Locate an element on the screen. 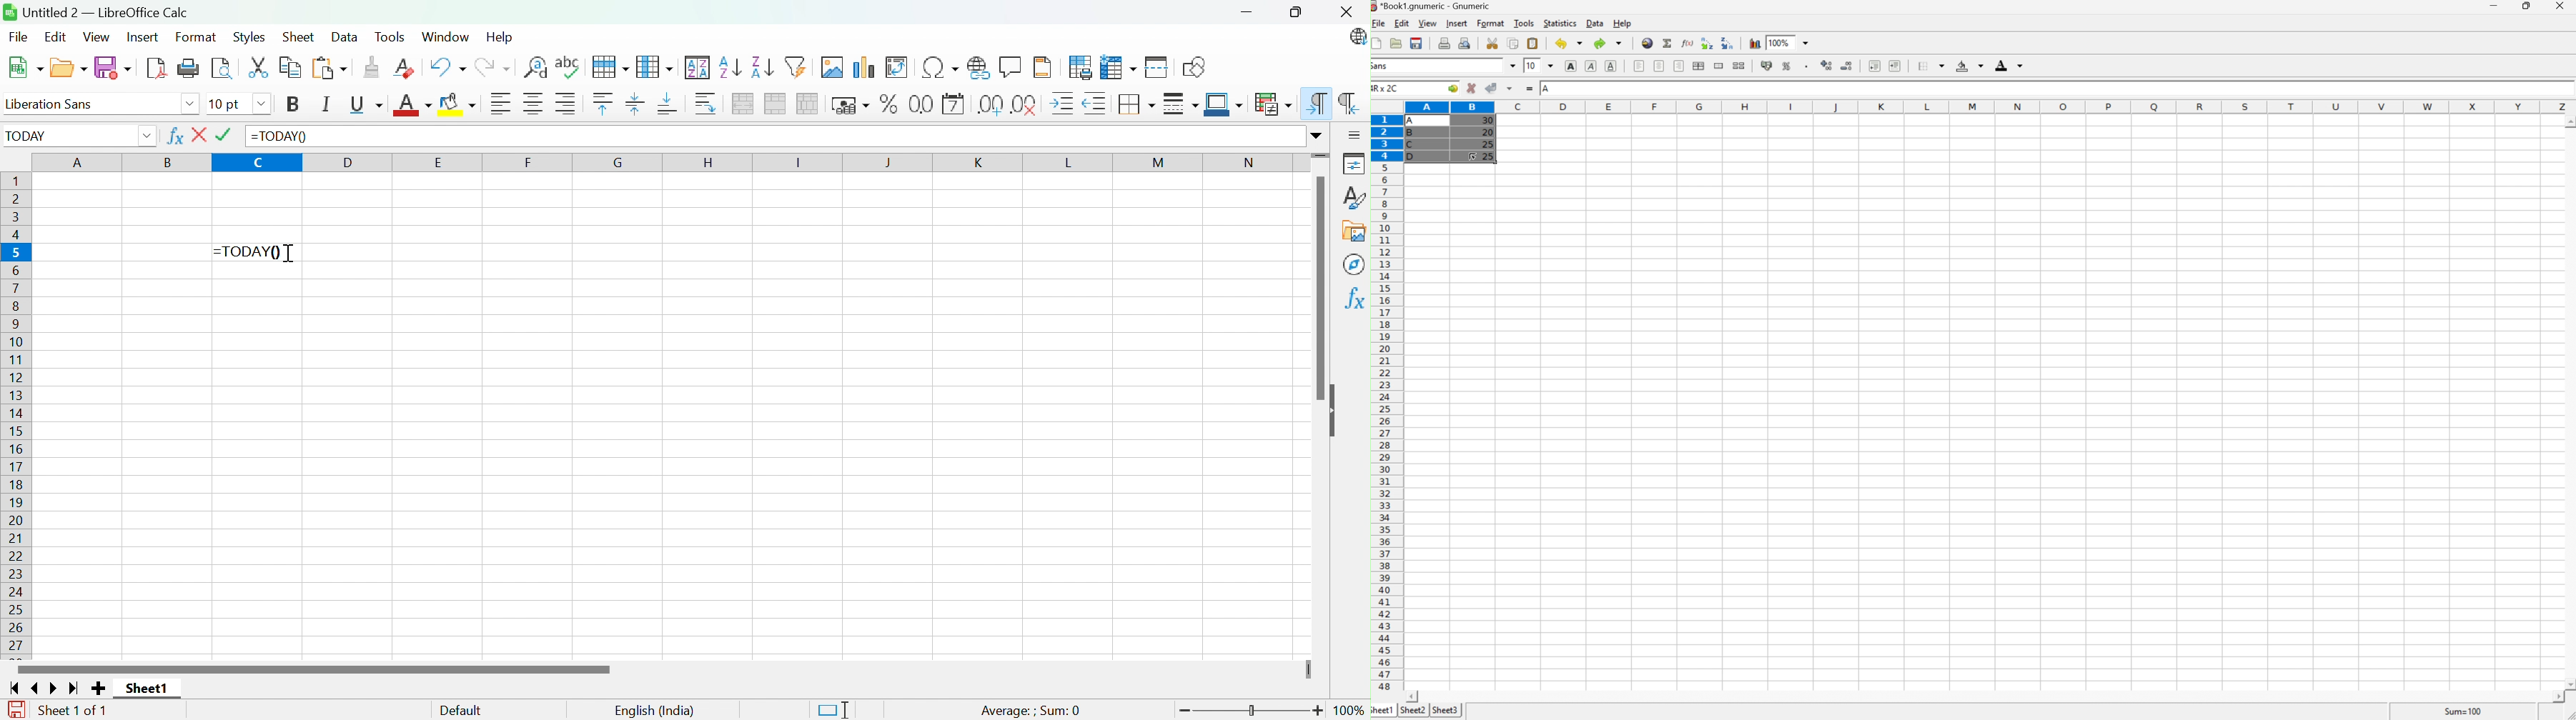 The height and width of the screenshot is (728, 2576). Drop Down is located at coordinates (1511, 65).